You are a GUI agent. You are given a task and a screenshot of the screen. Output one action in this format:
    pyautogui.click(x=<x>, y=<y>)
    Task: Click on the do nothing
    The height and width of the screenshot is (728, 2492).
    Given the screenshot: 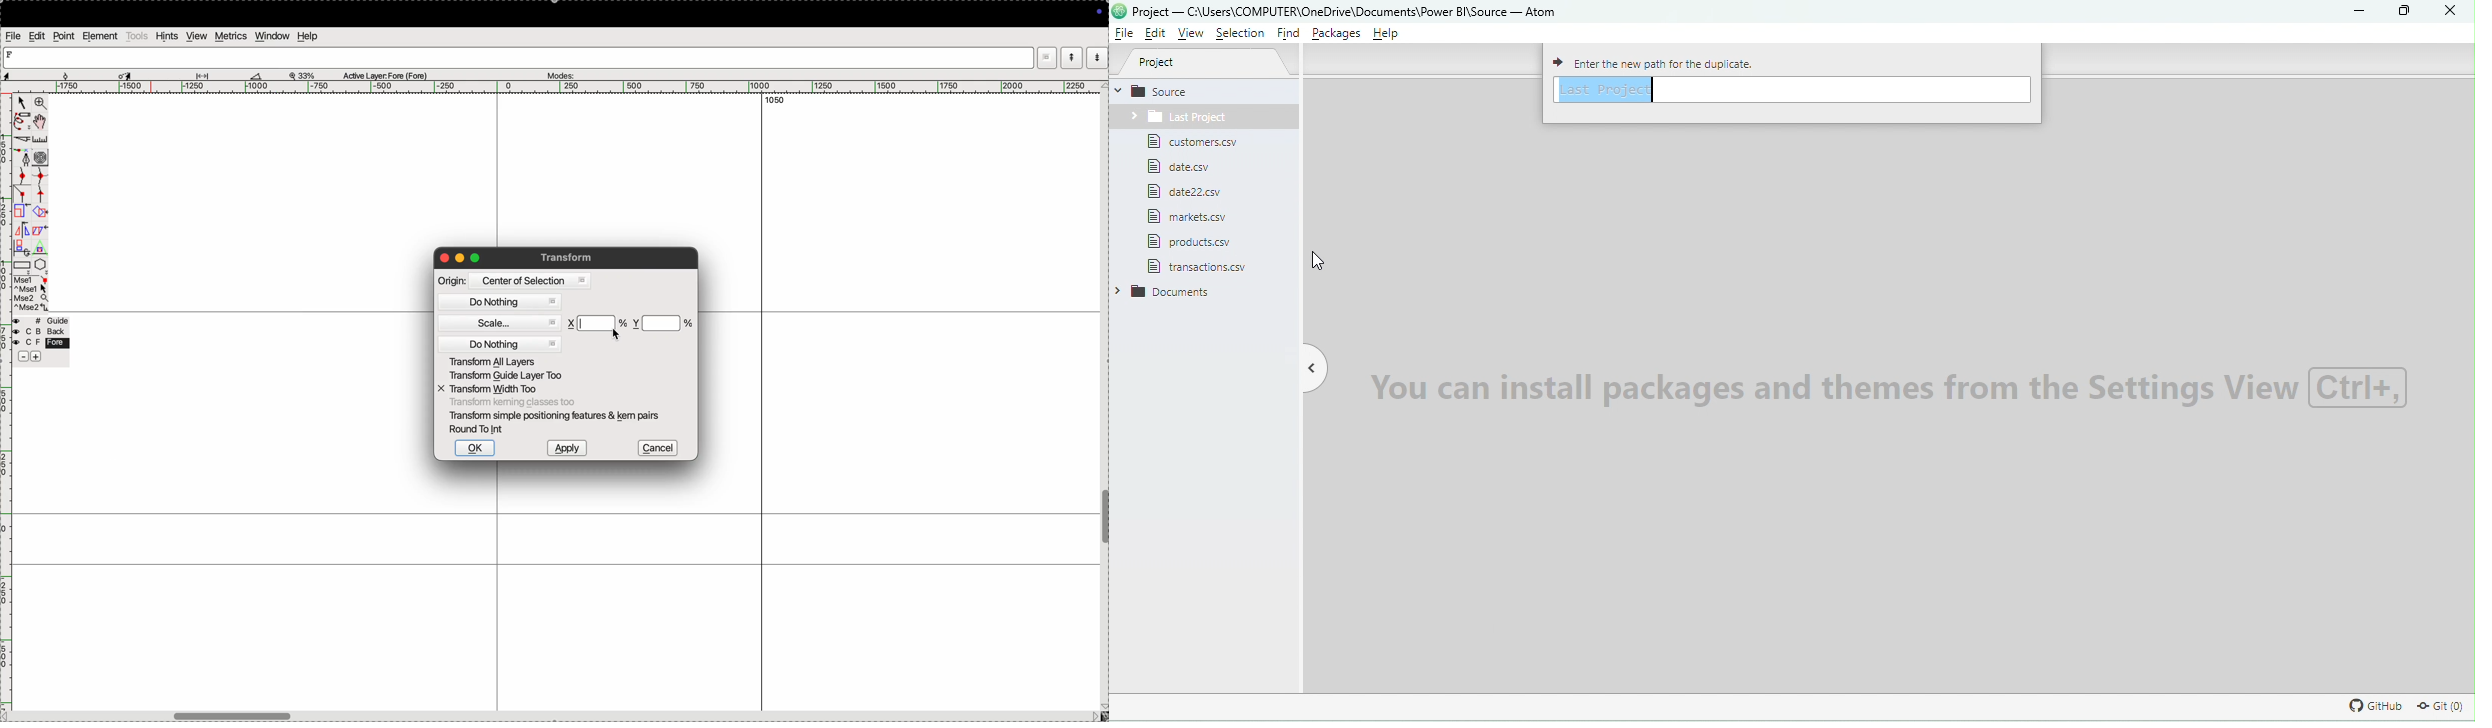 What is the action you would take?
    pyautogui.click(x=502, y=303)
    